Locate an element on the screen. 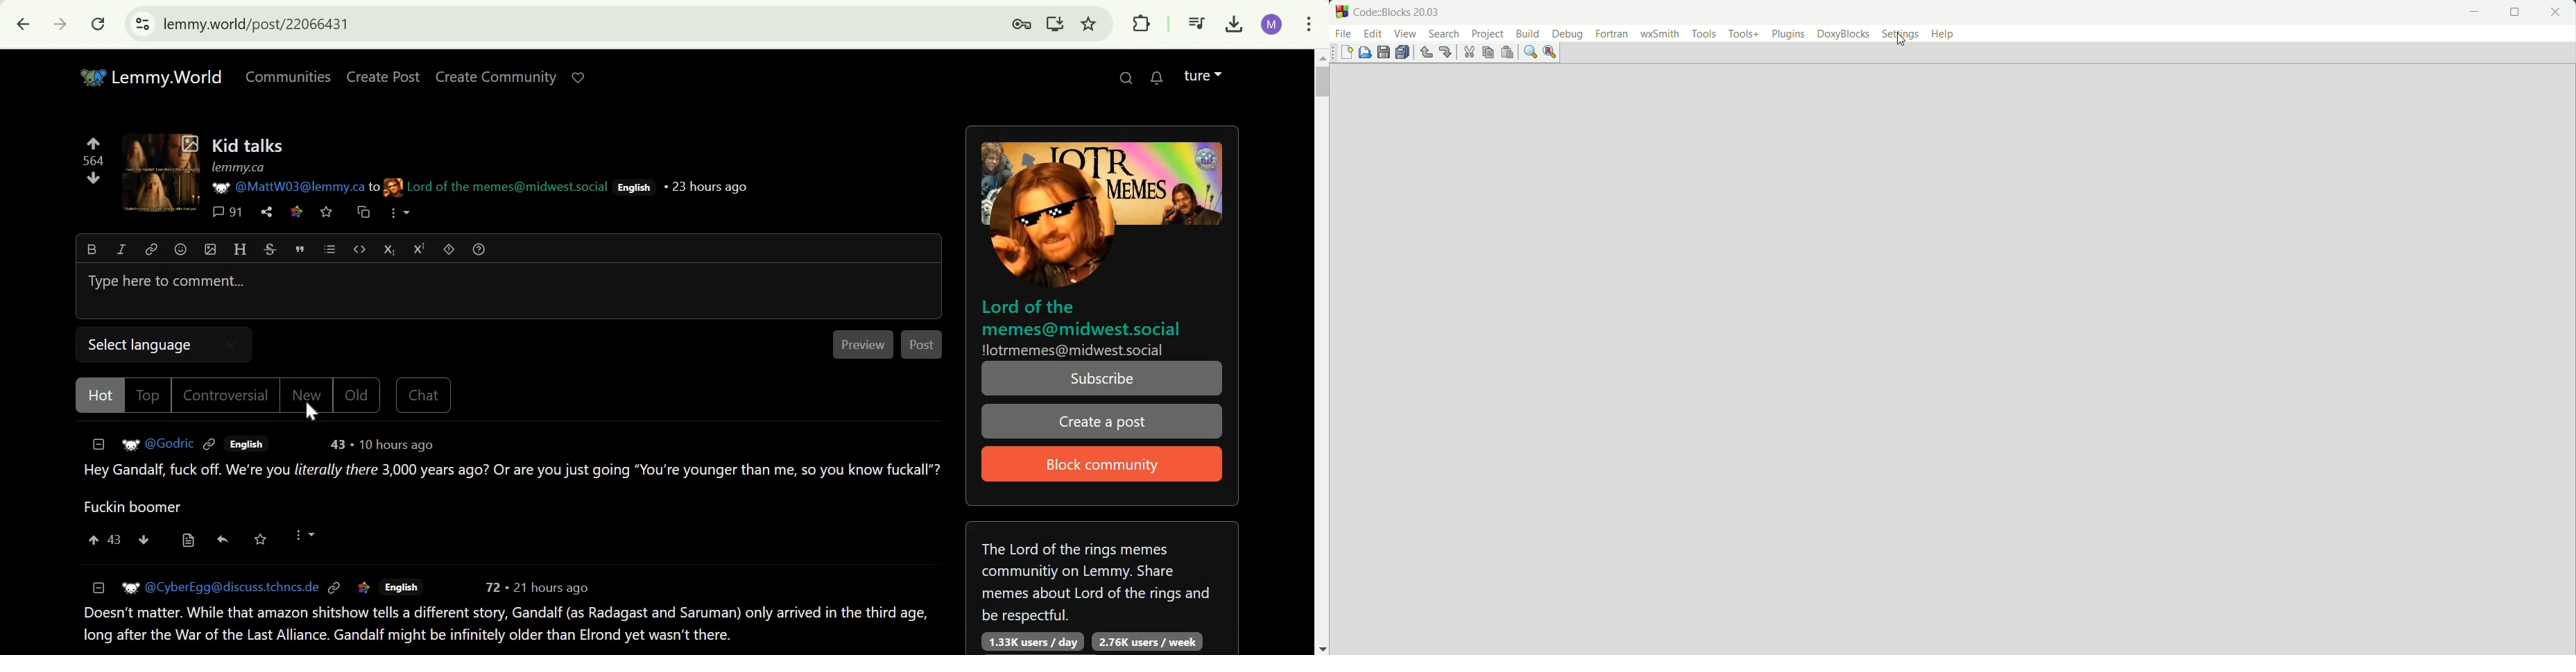 Image resolution: width=2576 pixels, height=672 pixels. minimize is located at coordinates (2472, 12).